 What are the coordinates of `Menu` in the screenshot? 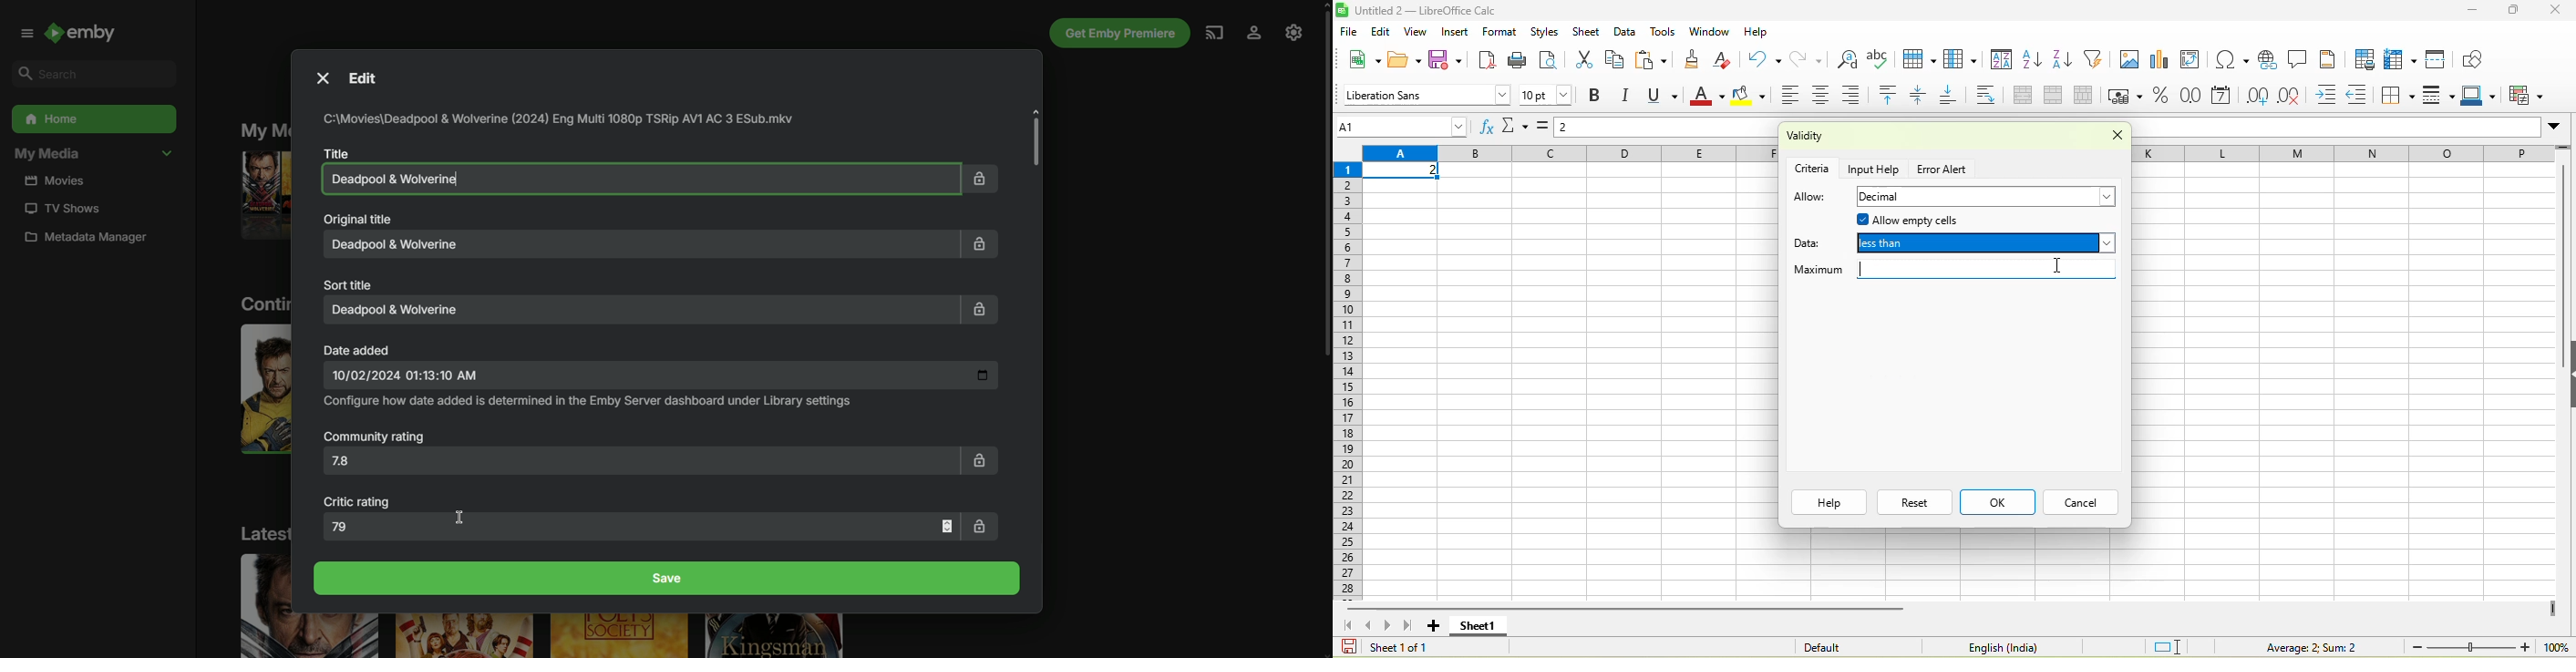 It's located at (24, 33).